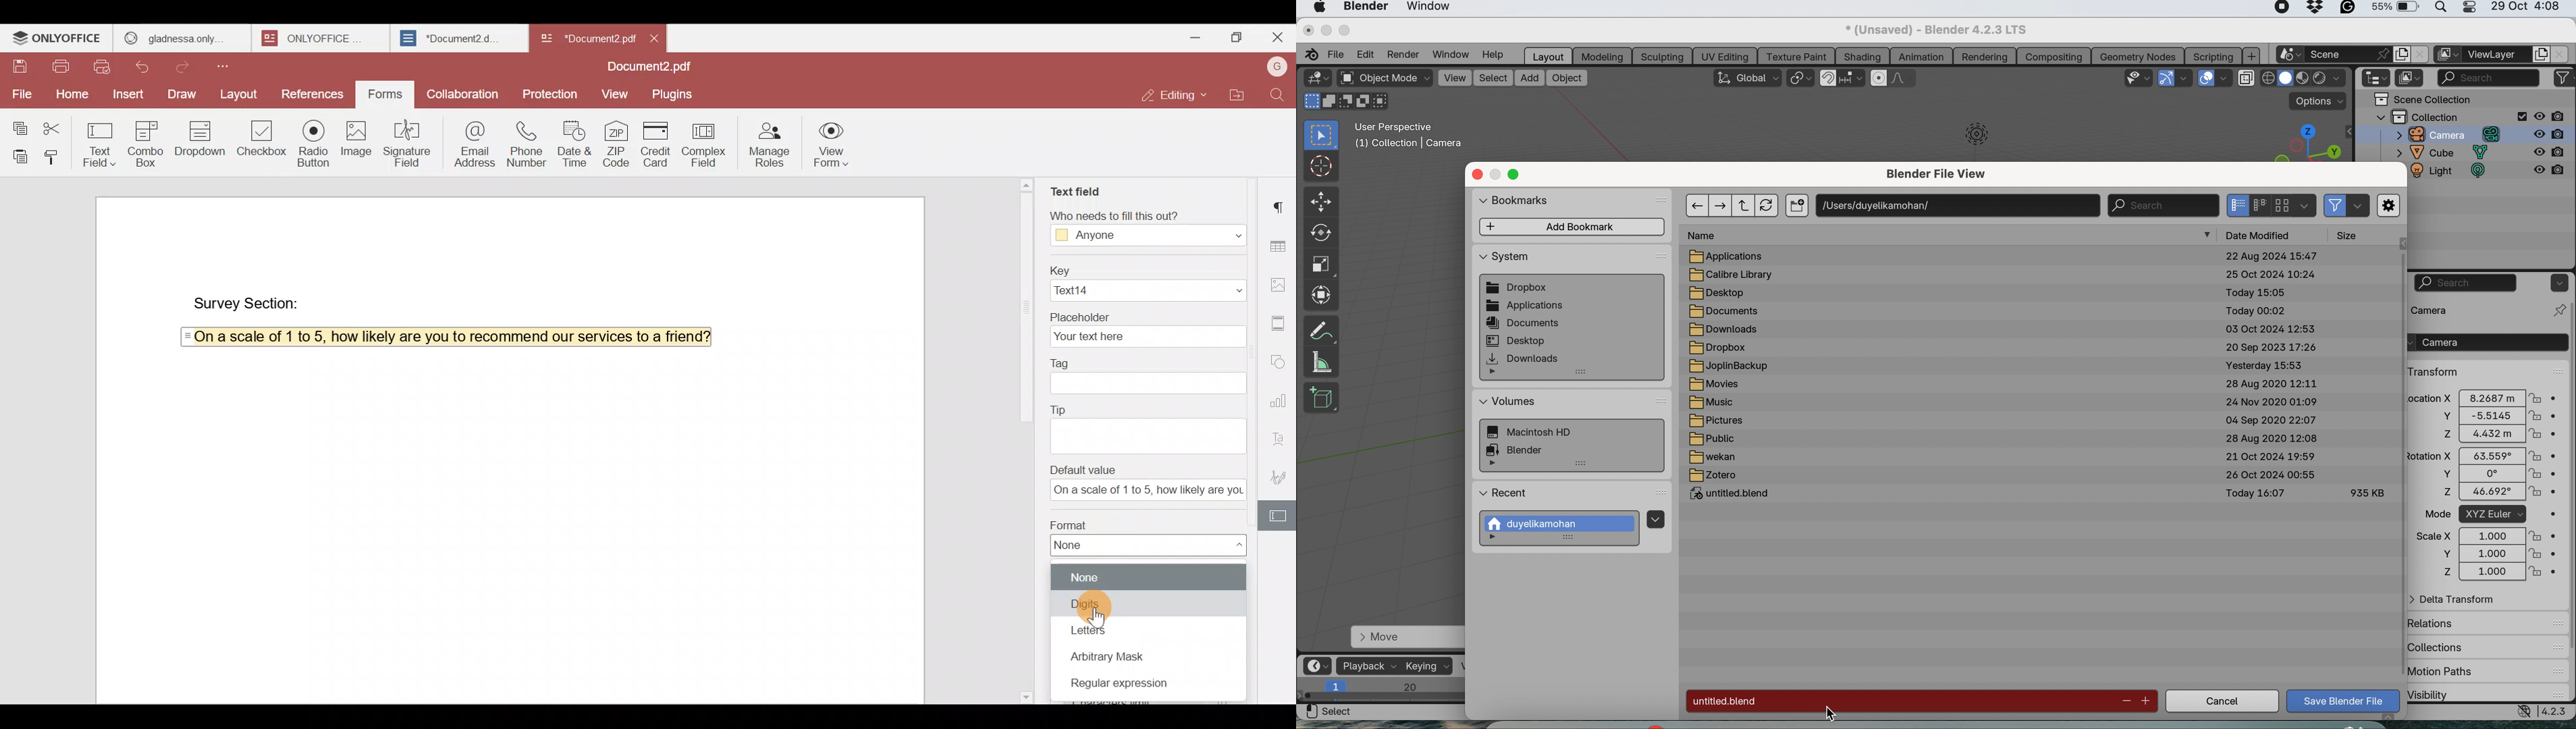 The height and width of the screenshot is (756, 2576). Describe the element at coordinates (311, 90) in the screenshot. I see `References` at that location.